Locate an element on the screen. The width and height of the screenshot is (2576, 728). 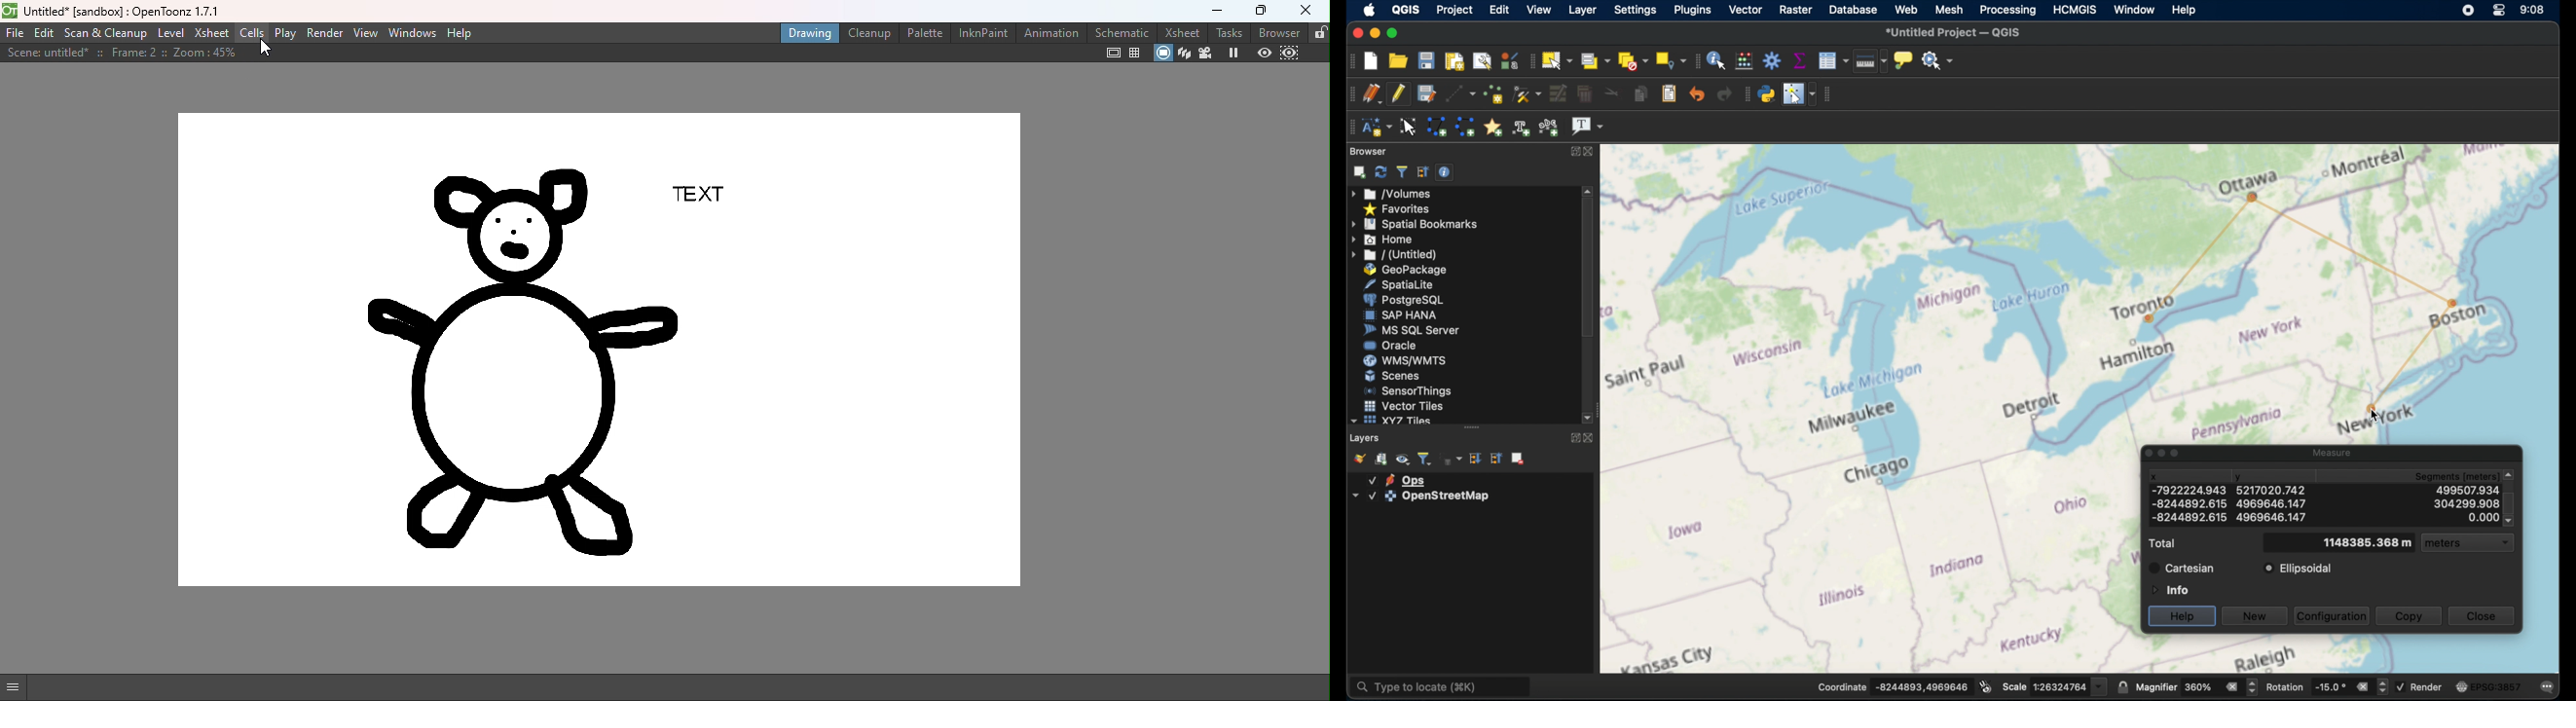
settings is located at coordinates (1635, 11).